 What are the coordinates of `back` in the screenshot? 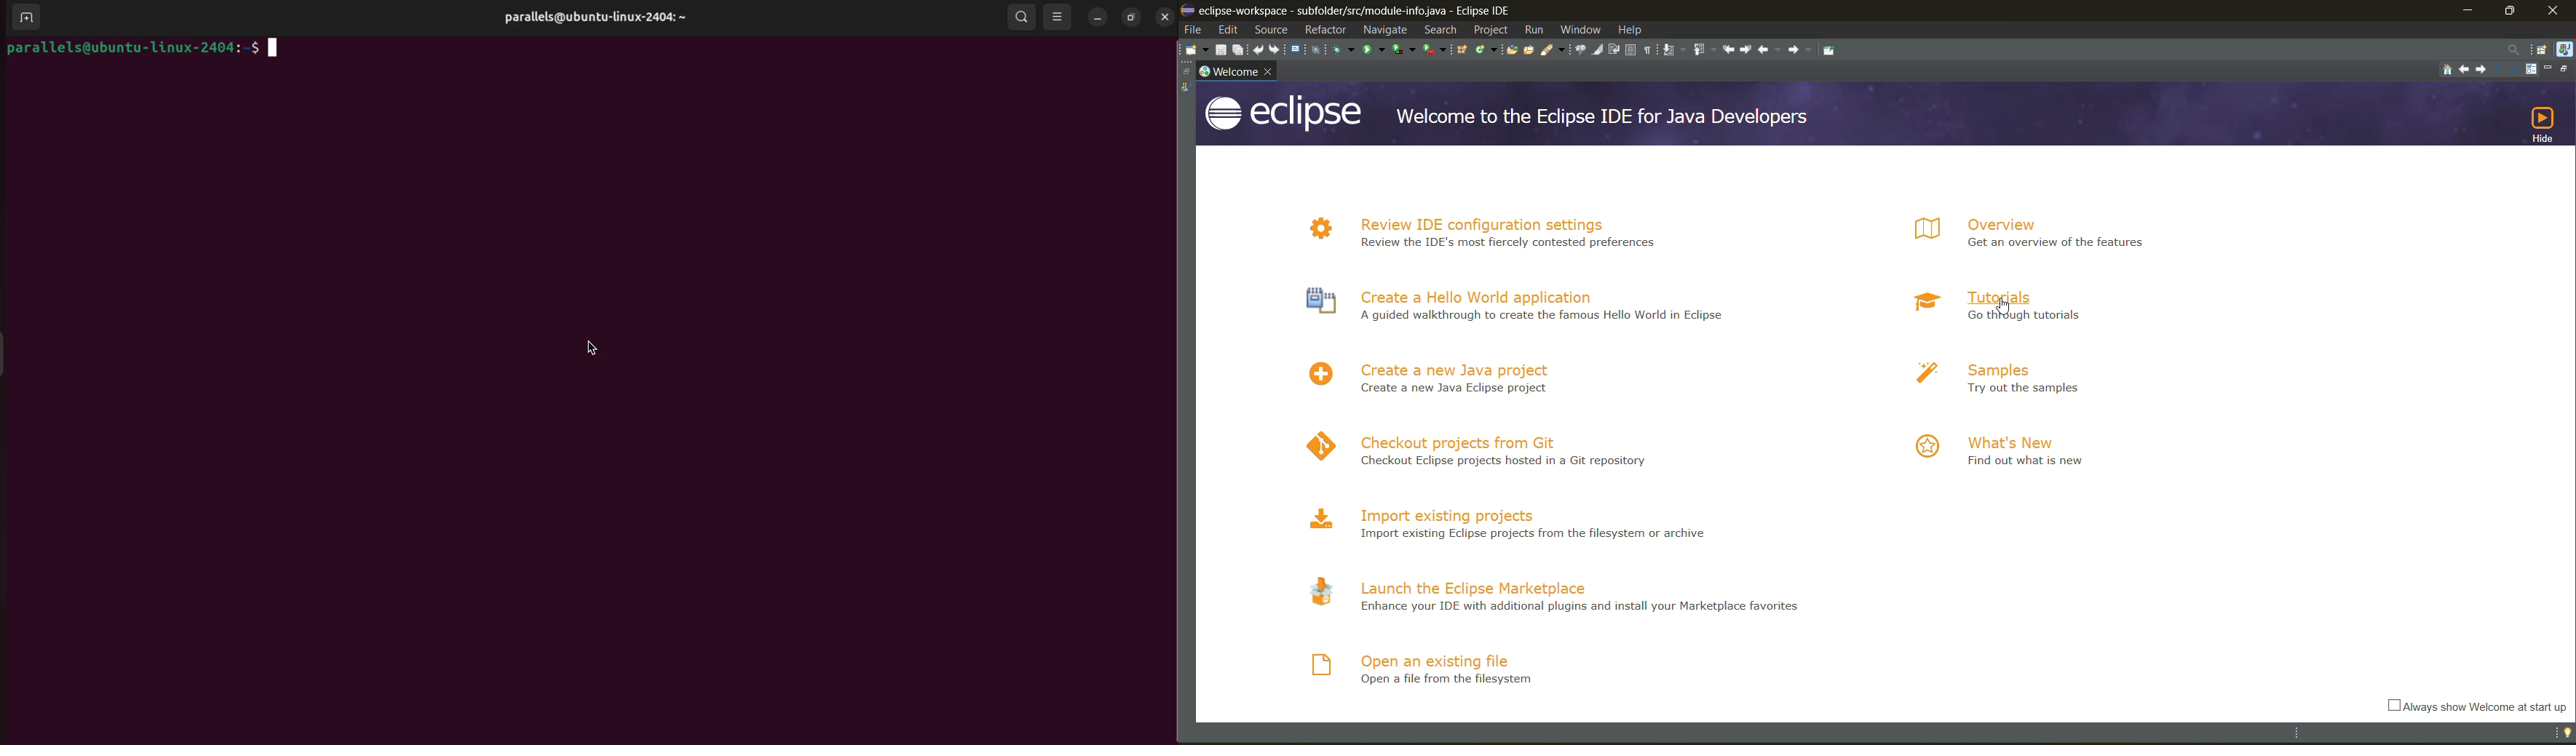 It's located at (1769, 51).